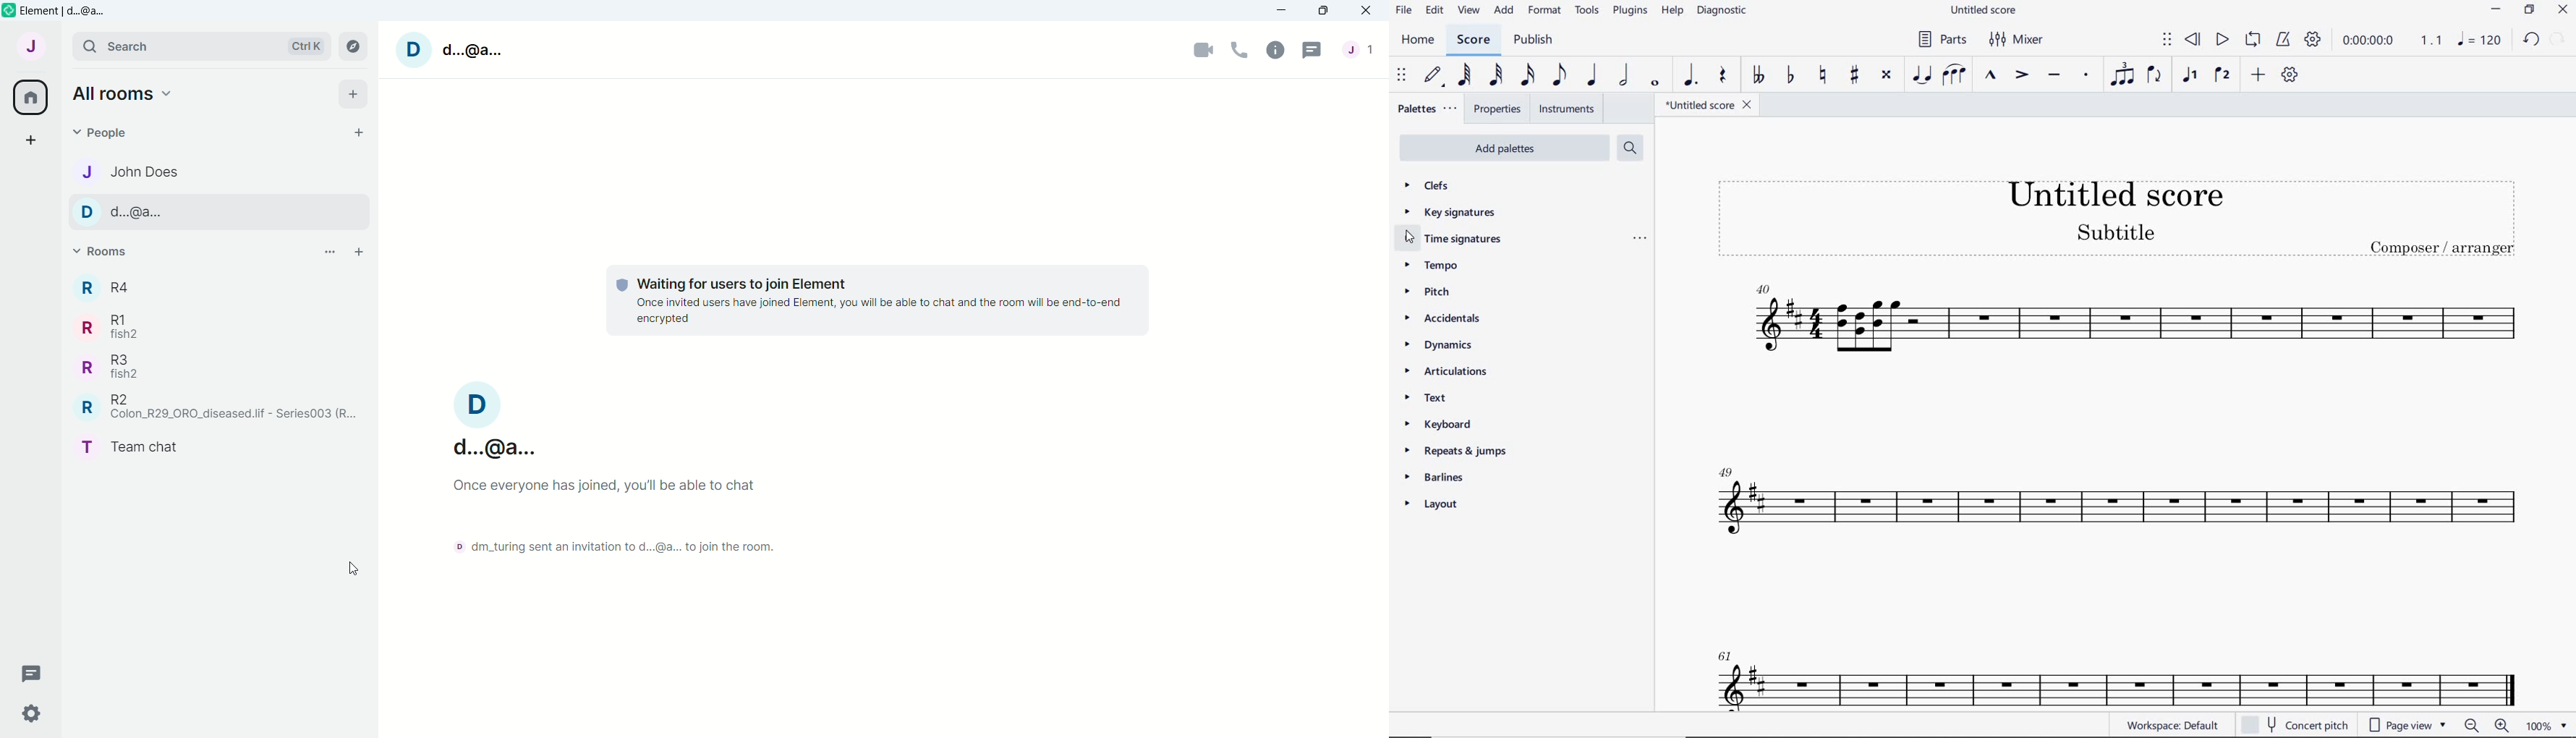 This screenshot has height=756, width=2576. What do you see at coordinates (22, 713) in the screenshot?
I see `Quick settings` at bounding box center [22, 713].